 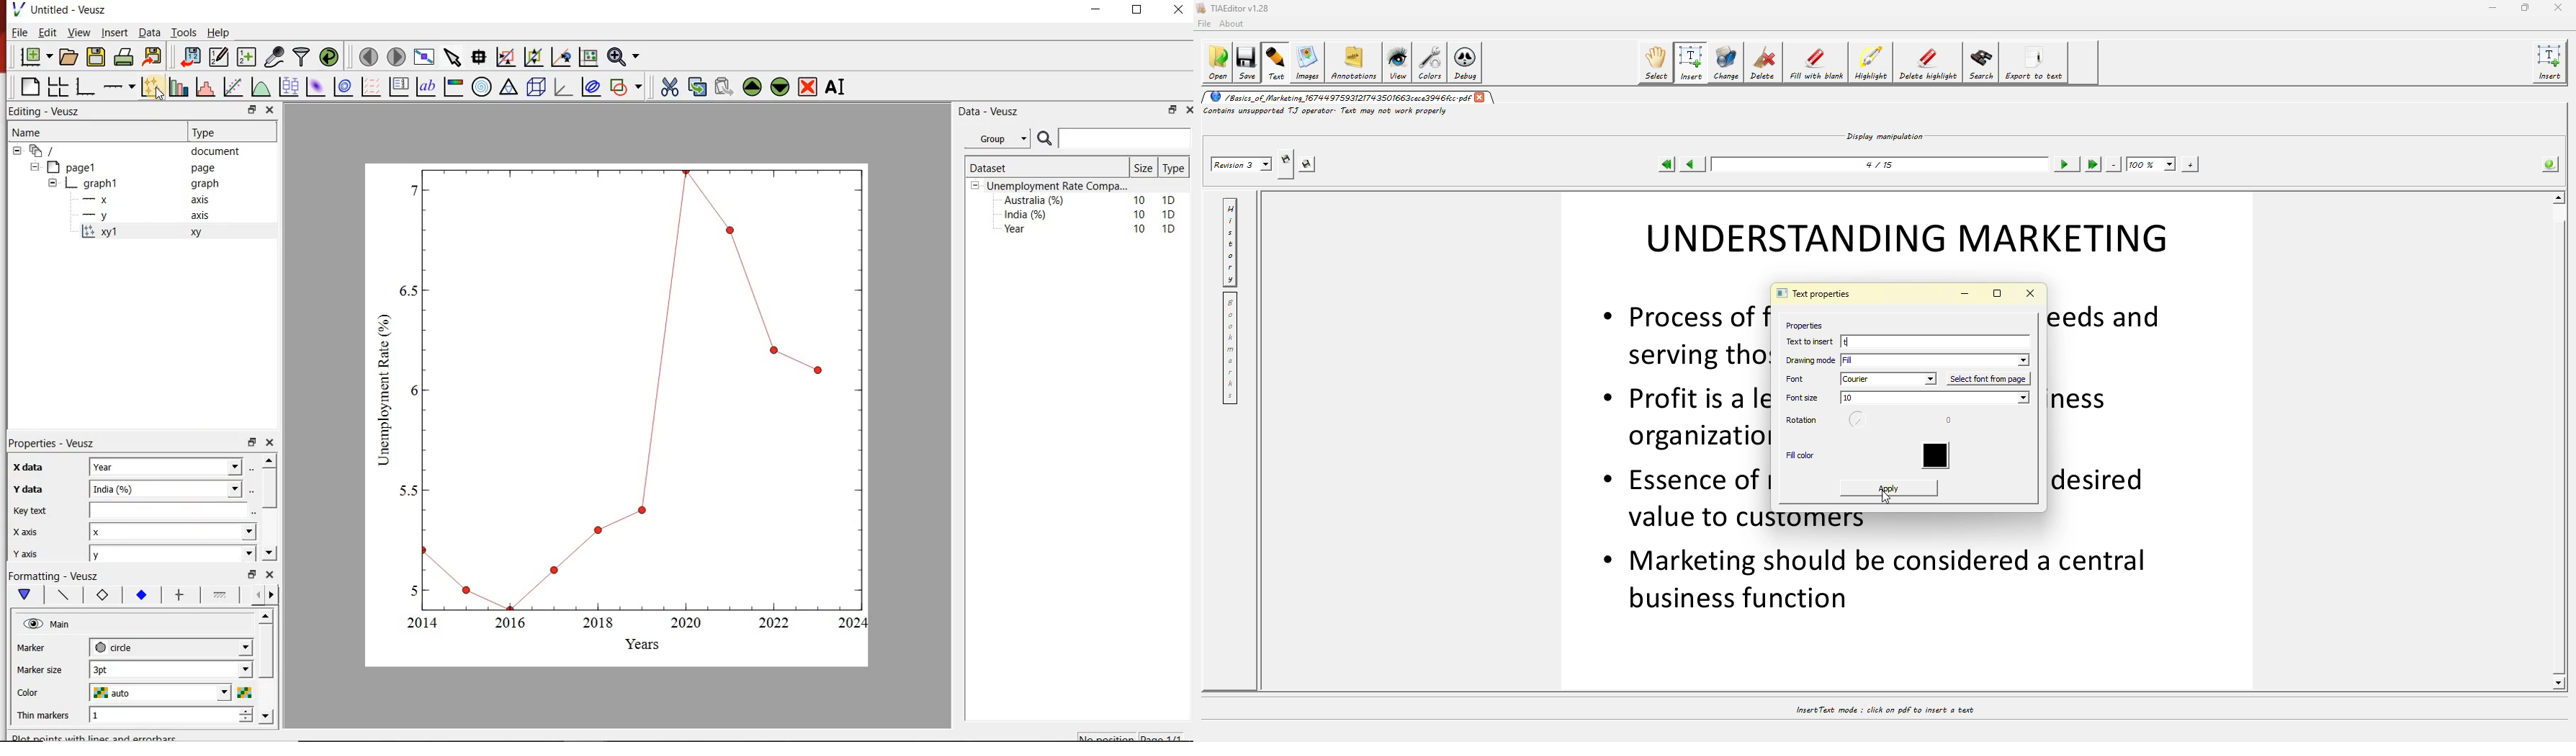 I want to click on 1 pt, so click(x=168, y=668).